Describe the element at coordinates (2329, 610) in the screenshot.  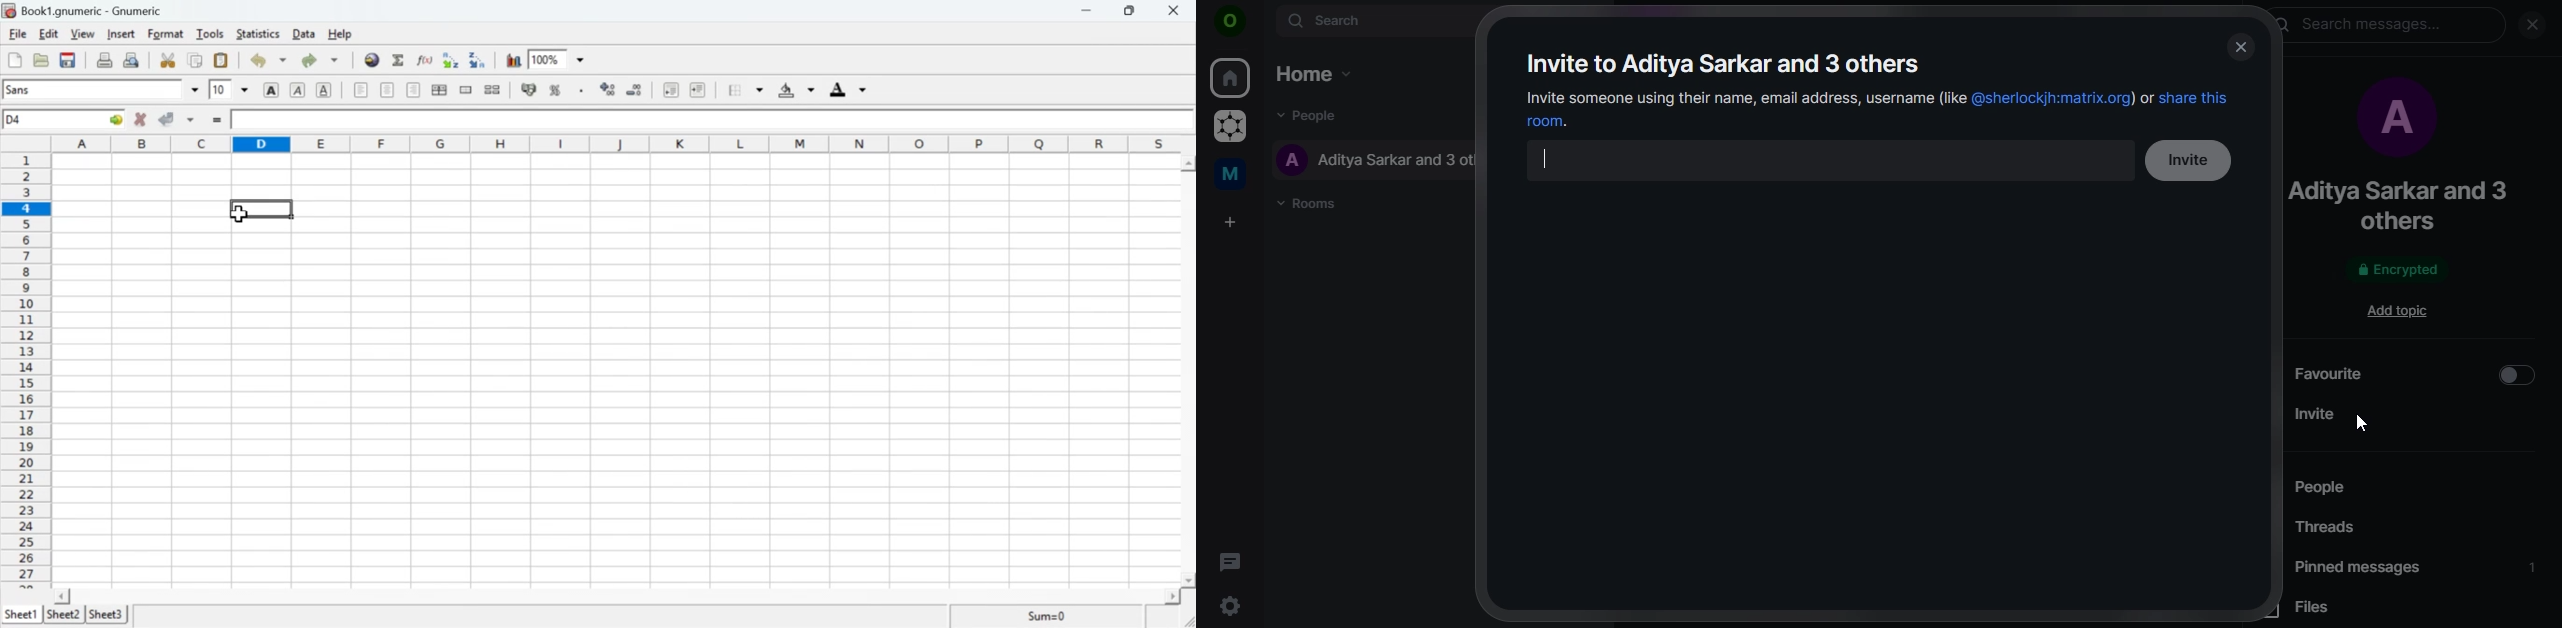
I see `files` at that location.